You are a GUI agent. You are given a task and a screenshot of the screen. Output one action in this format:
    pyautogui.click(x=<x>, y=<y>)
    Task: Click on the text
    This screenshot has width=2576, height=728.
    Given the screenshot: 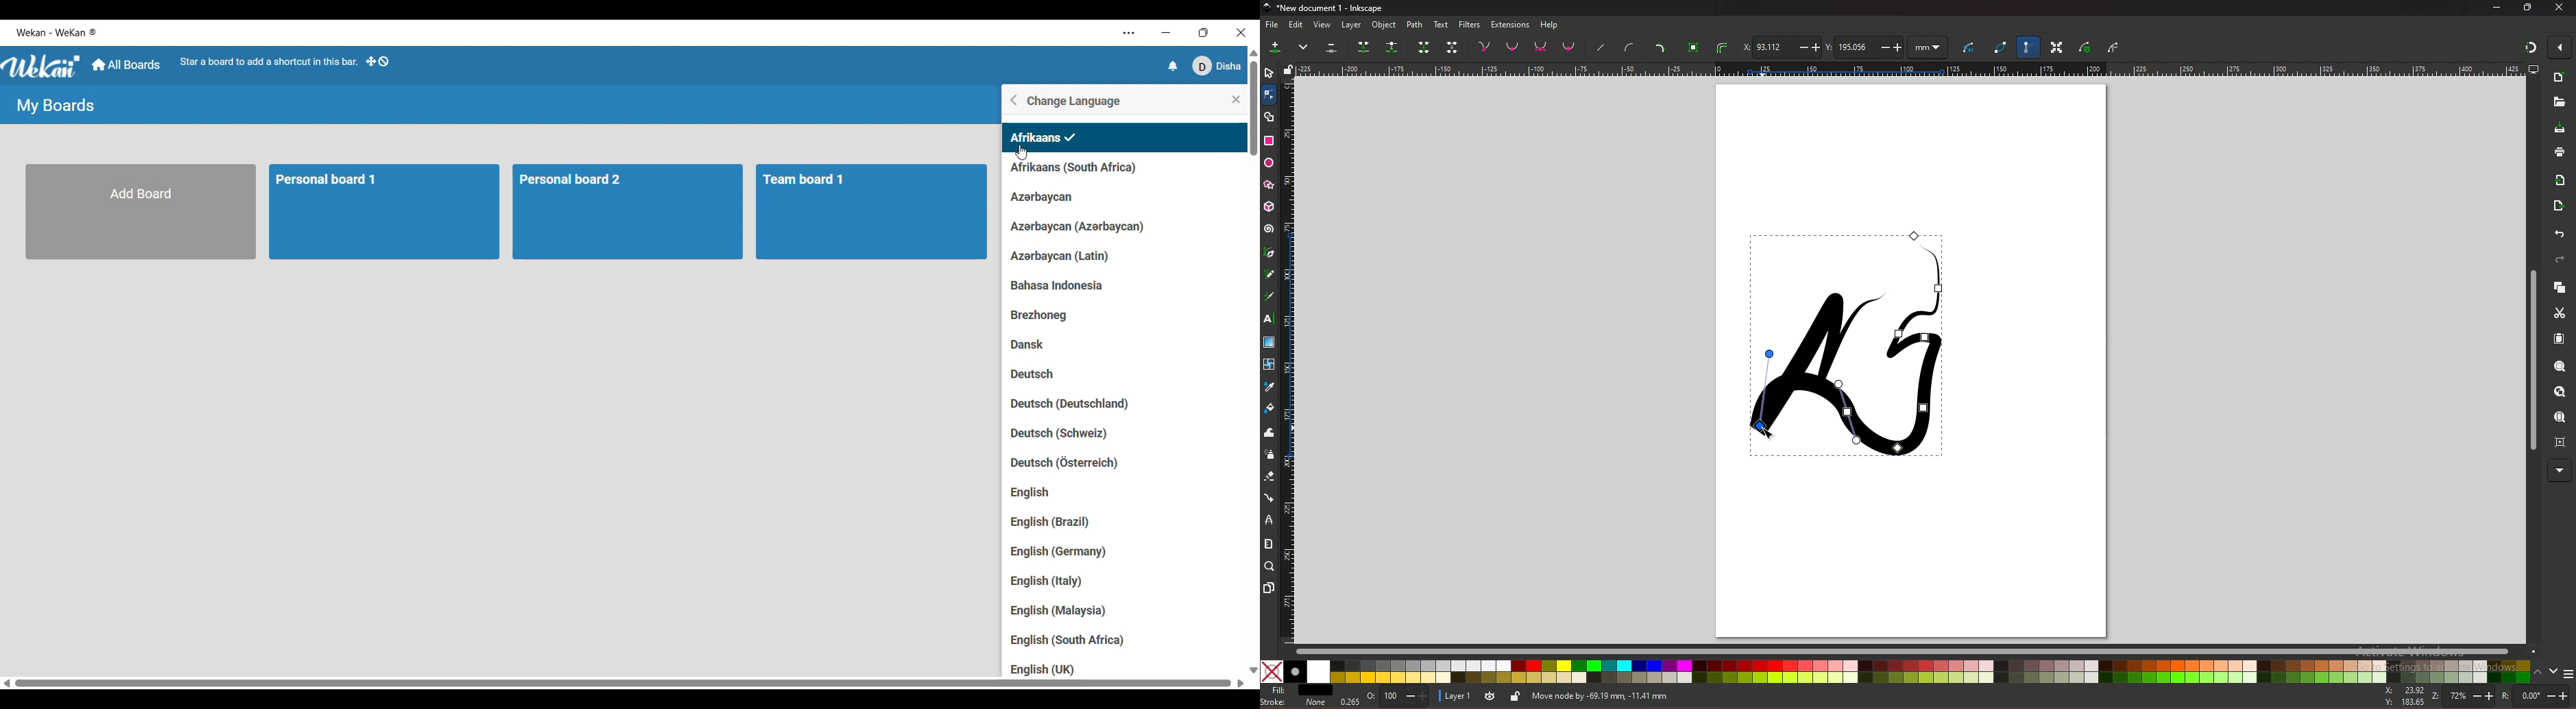 What is the action you would take?
    pyautogui.click(x=1269, y=318)
    